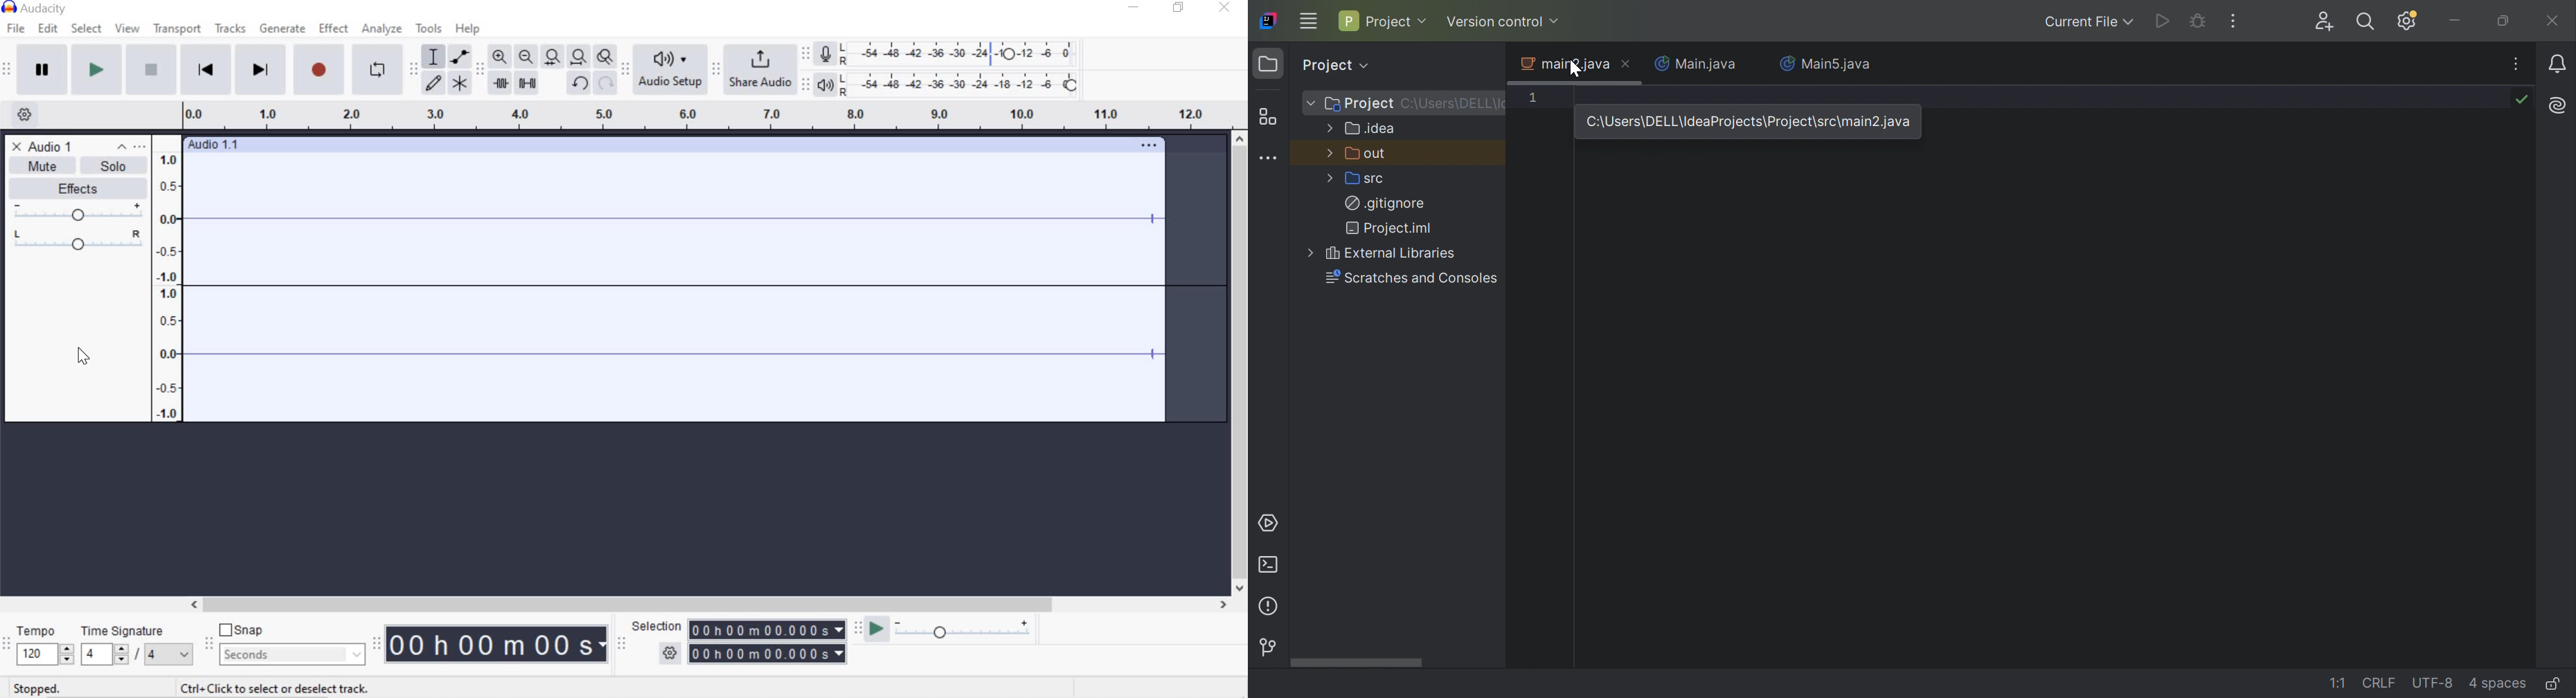  Describe the element at coordinates (658, 627) in the screenshot. I see `SELECTION` at that location.